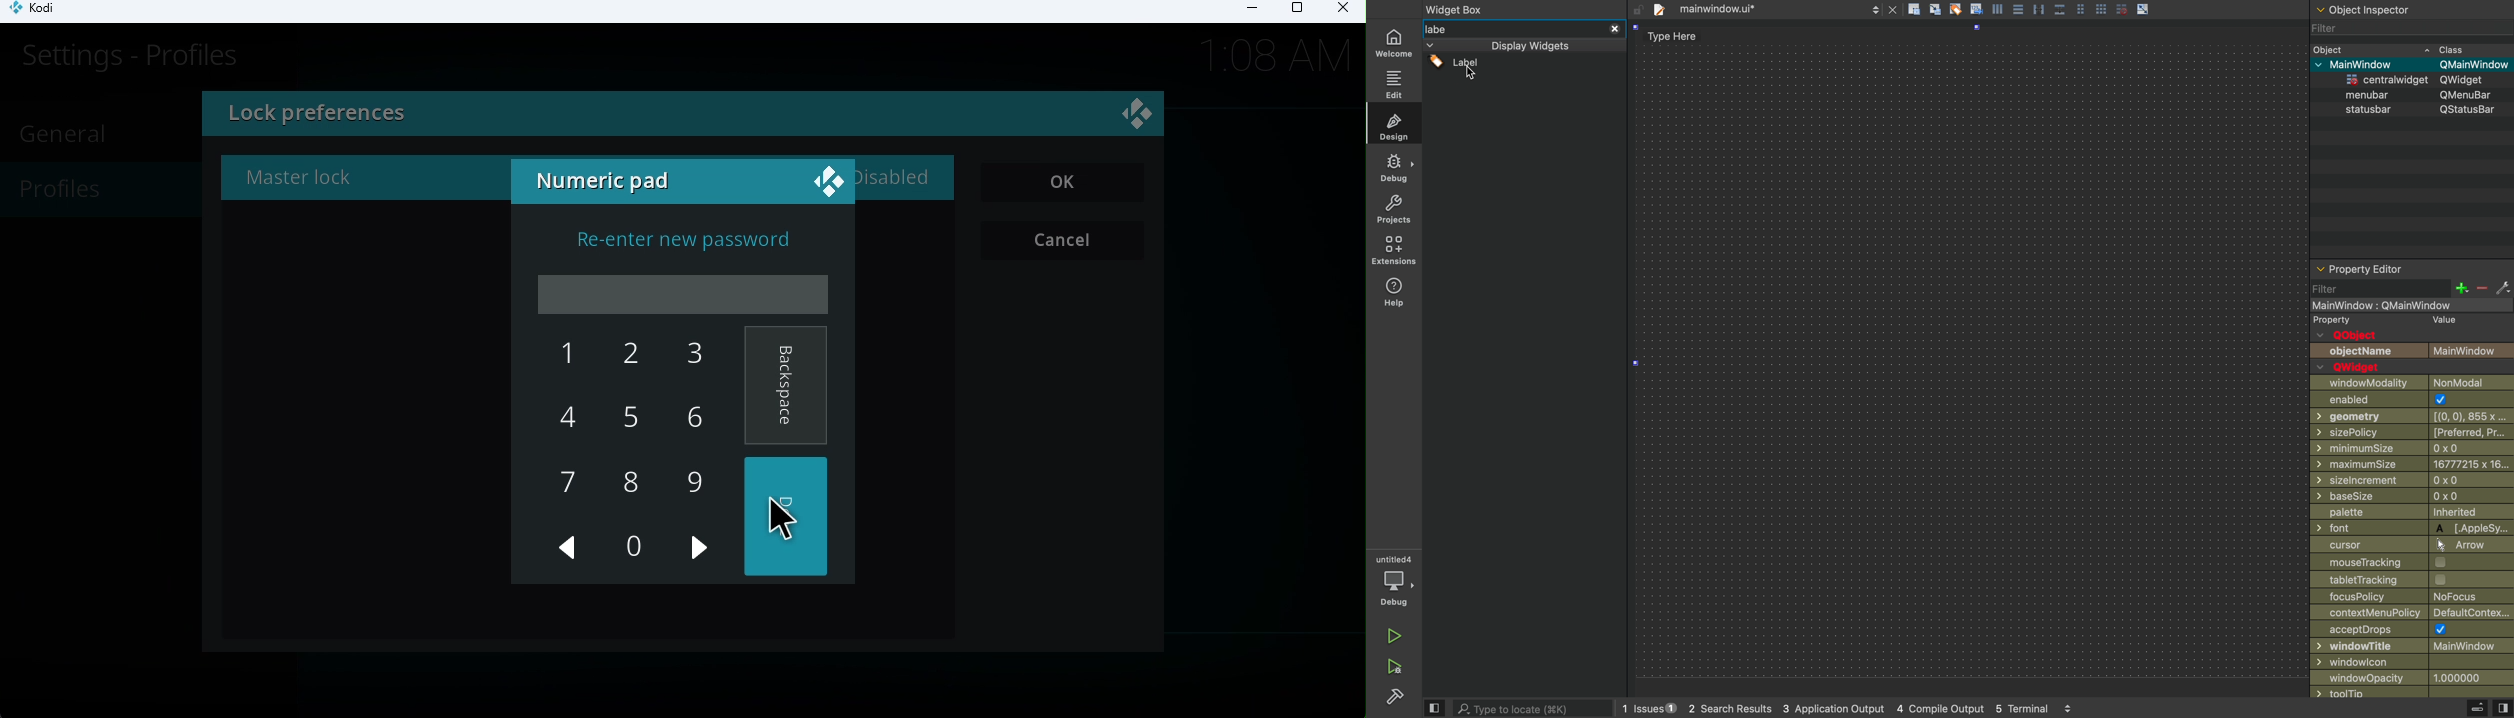 The width and height of the screenshot is (2520, 728). I want to click on Numeric pad, so click(607, 183).